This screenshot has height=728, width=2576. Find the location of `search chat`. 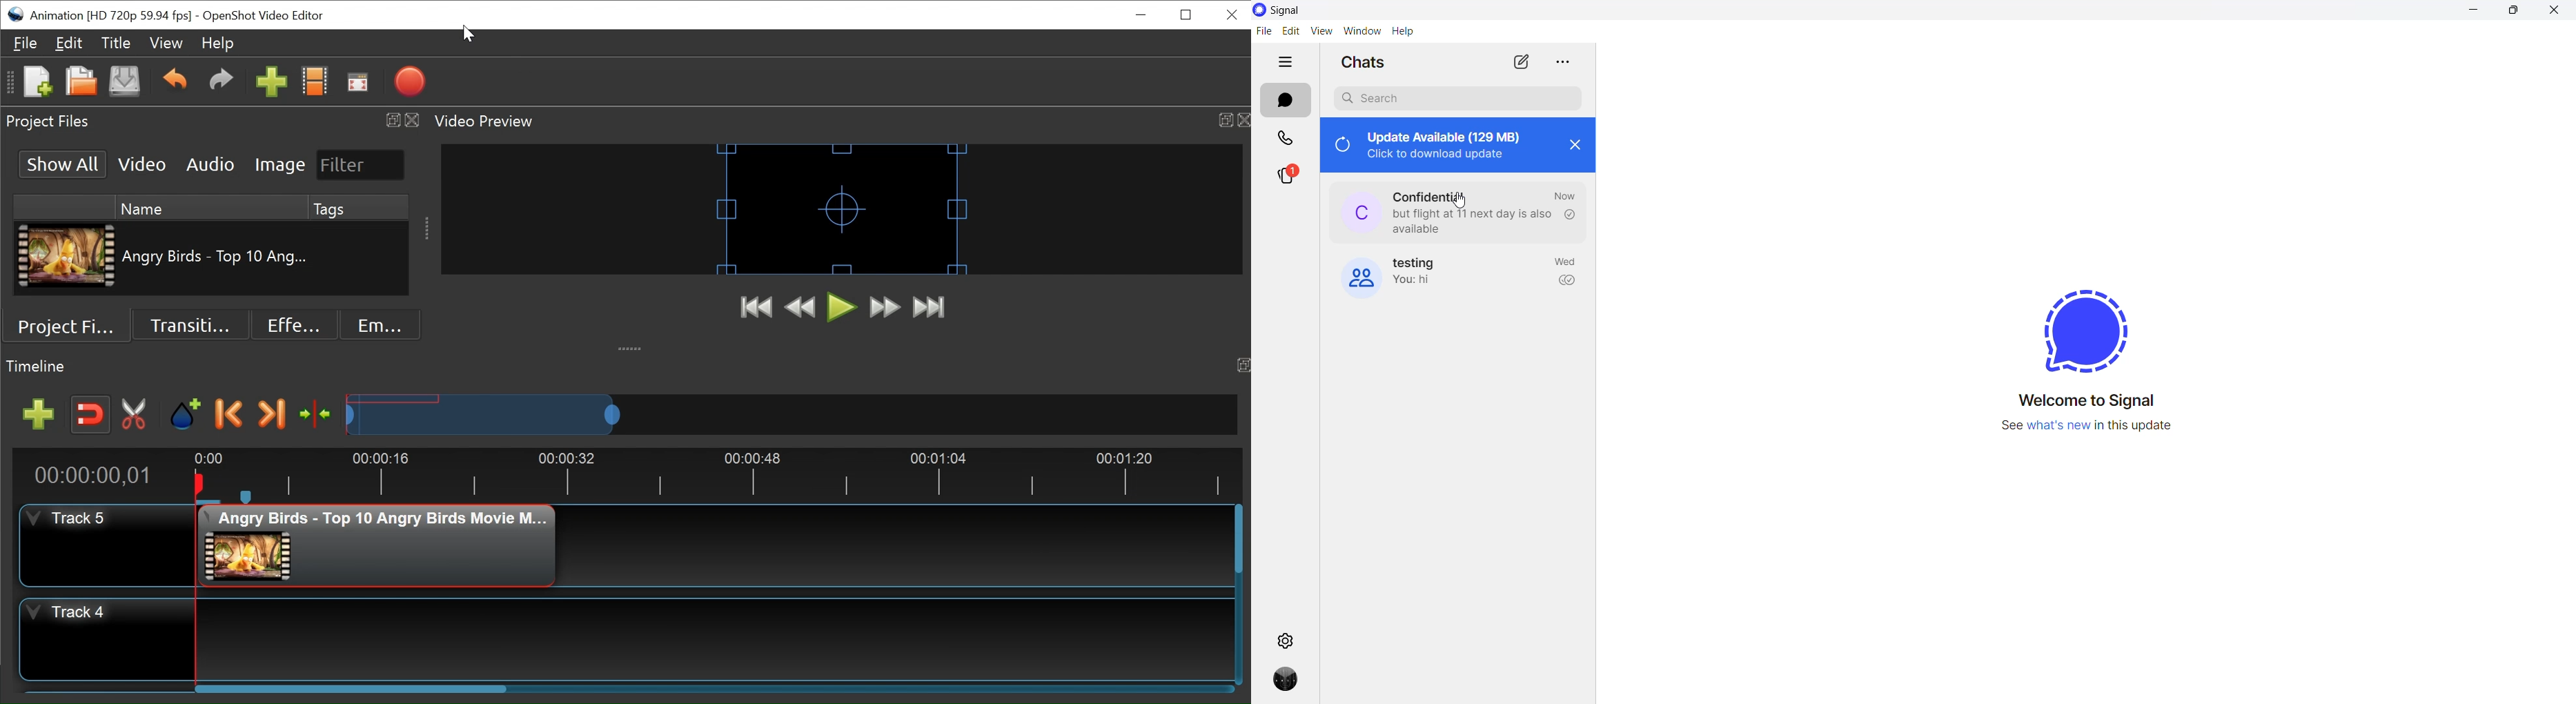

search chat is located at coordinates (1457, 98).